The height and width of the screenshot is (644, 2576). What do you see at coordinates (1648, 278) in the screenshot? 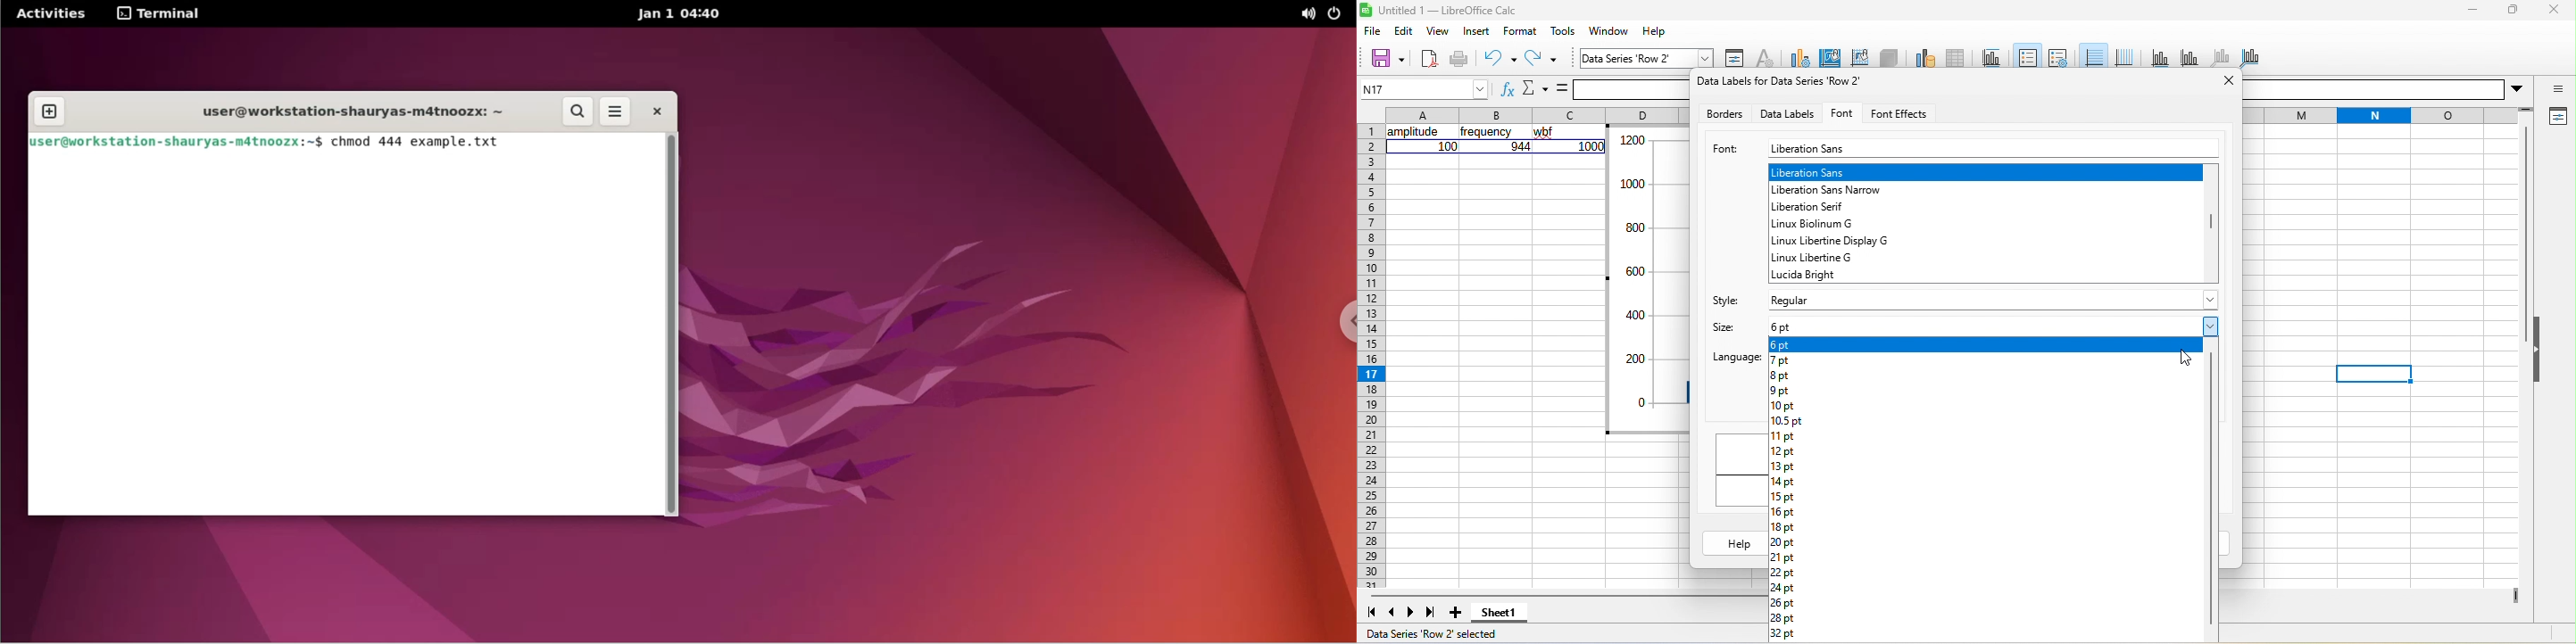
I see `data` at bounding box center [1648, 278].